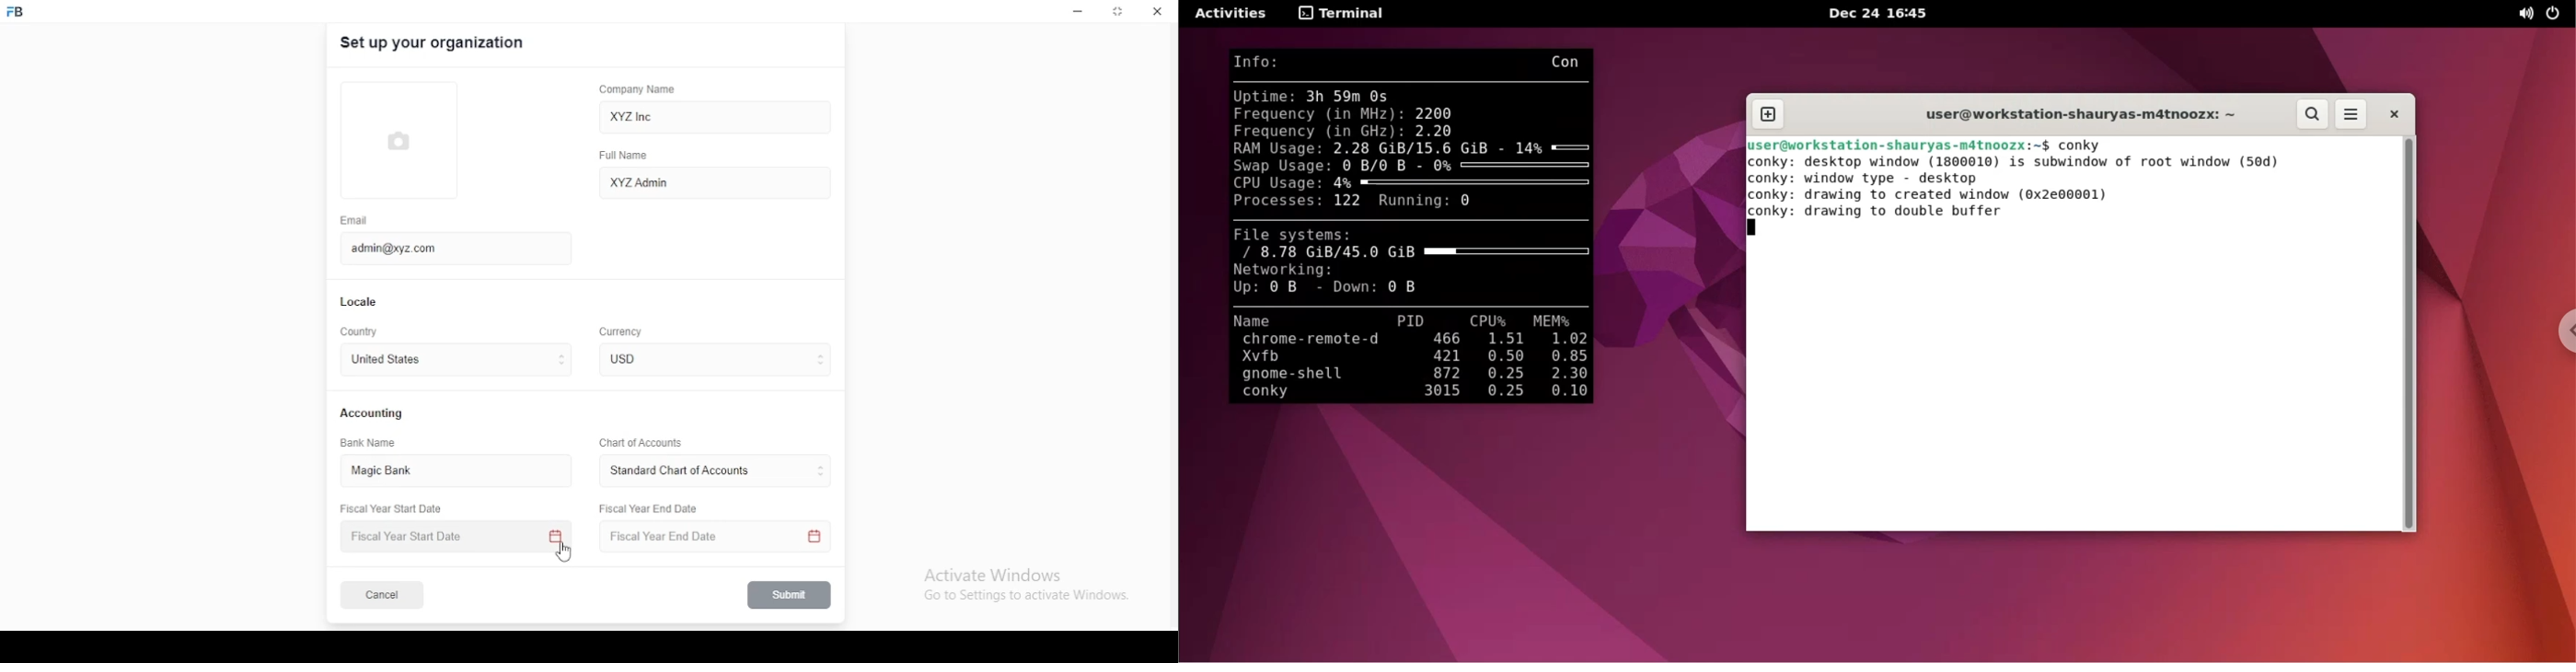 This screenshot has height=672, width=2576. I want to click on email, so click(354, 220).